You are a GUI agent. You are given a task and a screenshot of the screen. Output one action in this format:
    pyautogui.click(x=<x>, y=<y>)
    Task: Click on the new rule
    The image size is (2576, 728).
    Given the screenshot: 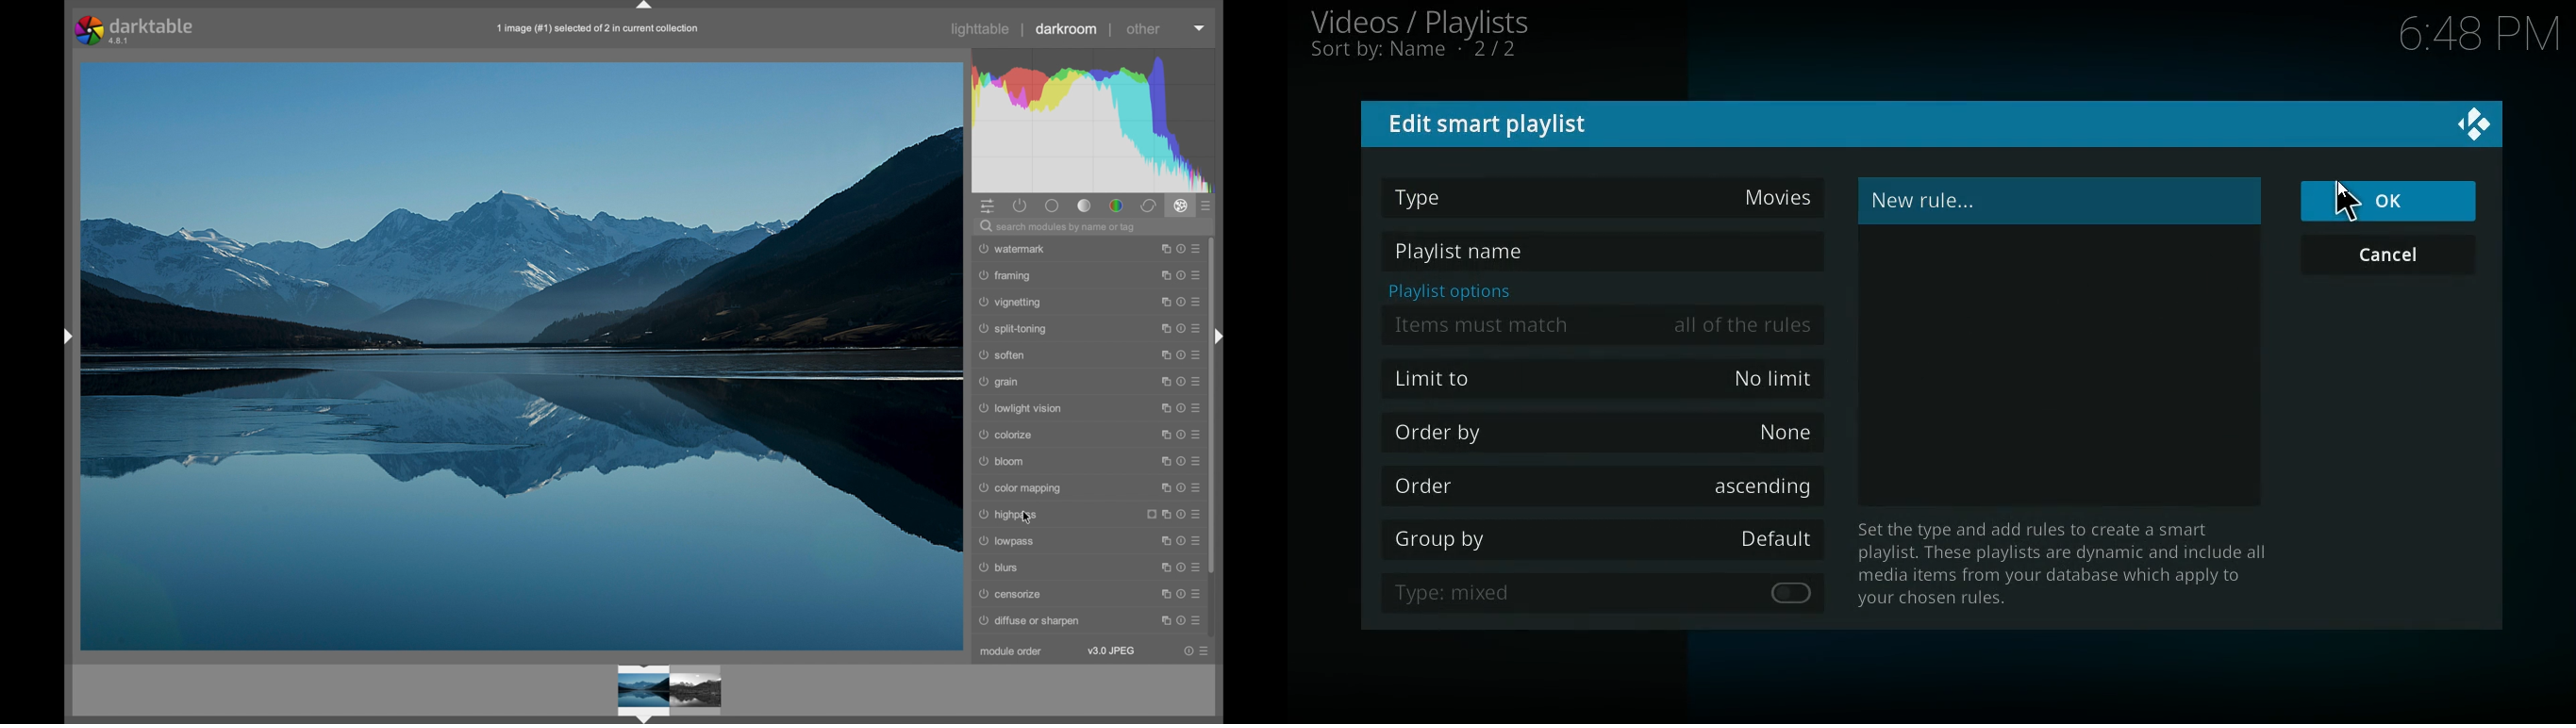 What is the action you would take?
    pyautogui.click(x=1969, y=202)
    